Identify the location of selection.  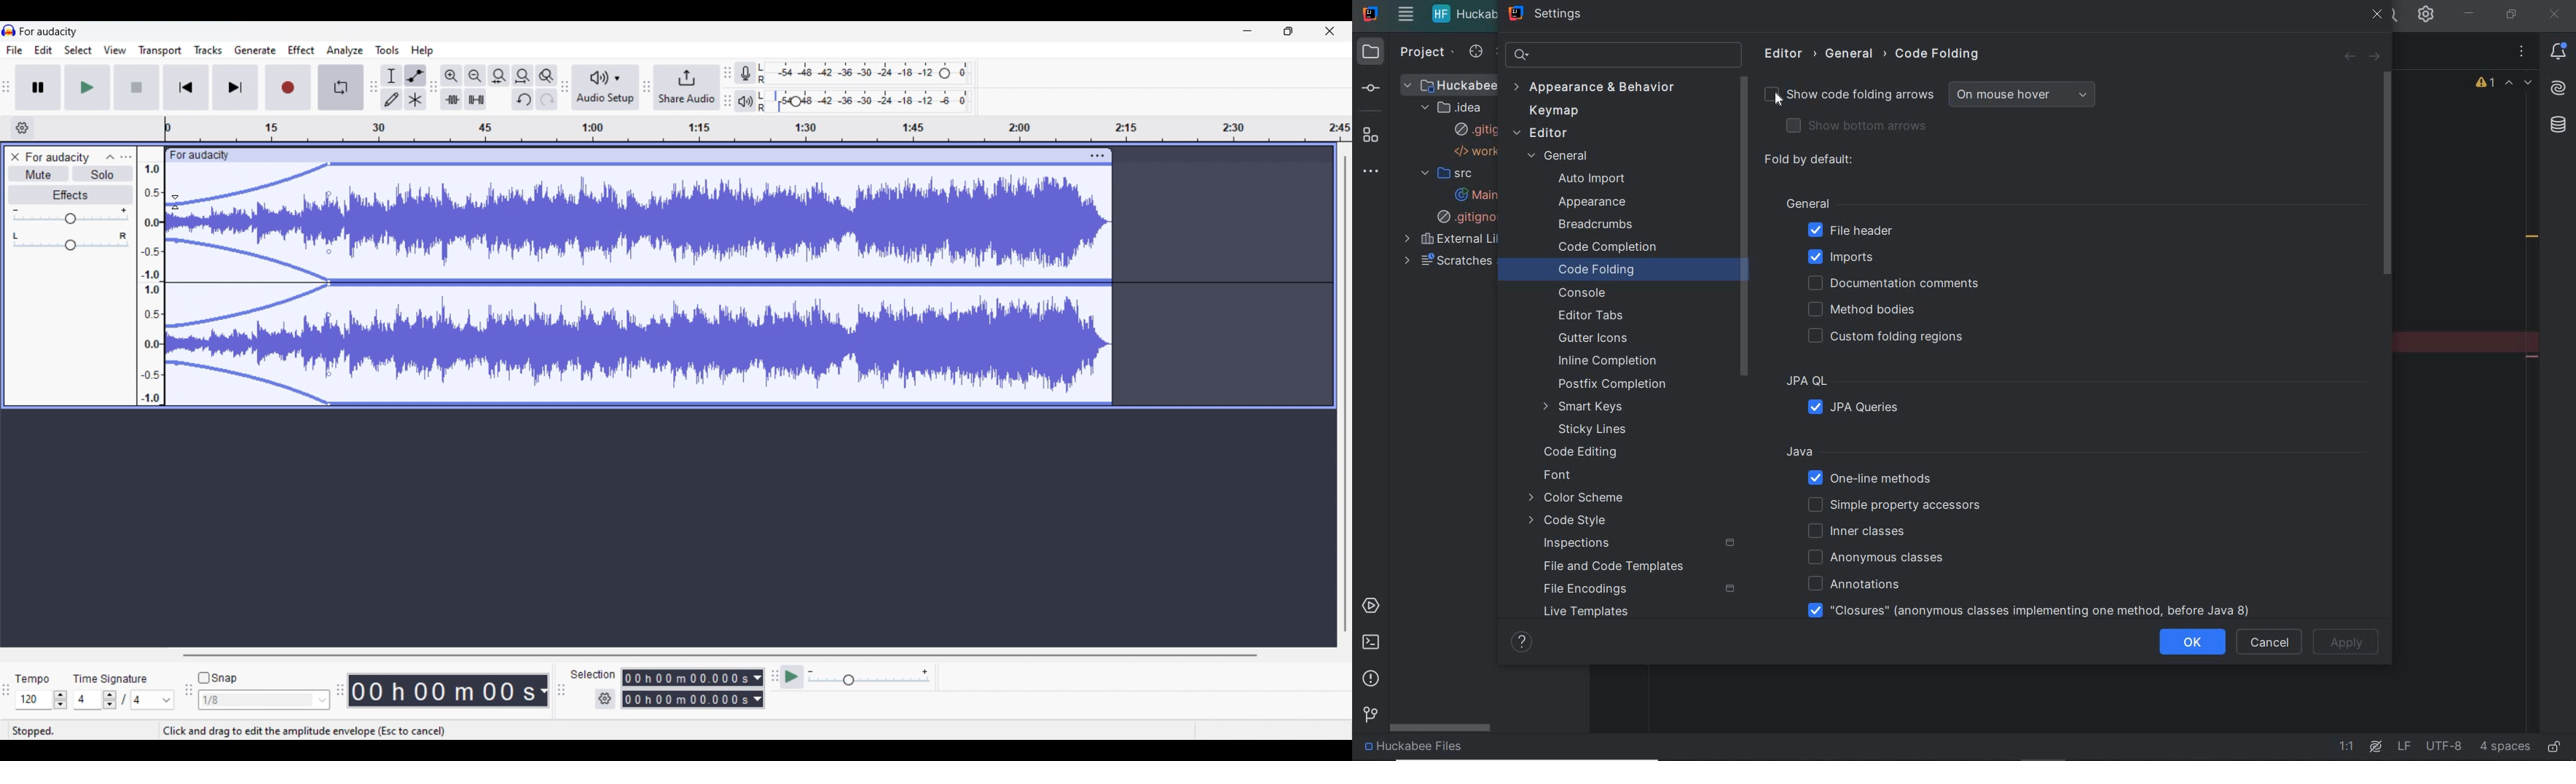
(592, 674).